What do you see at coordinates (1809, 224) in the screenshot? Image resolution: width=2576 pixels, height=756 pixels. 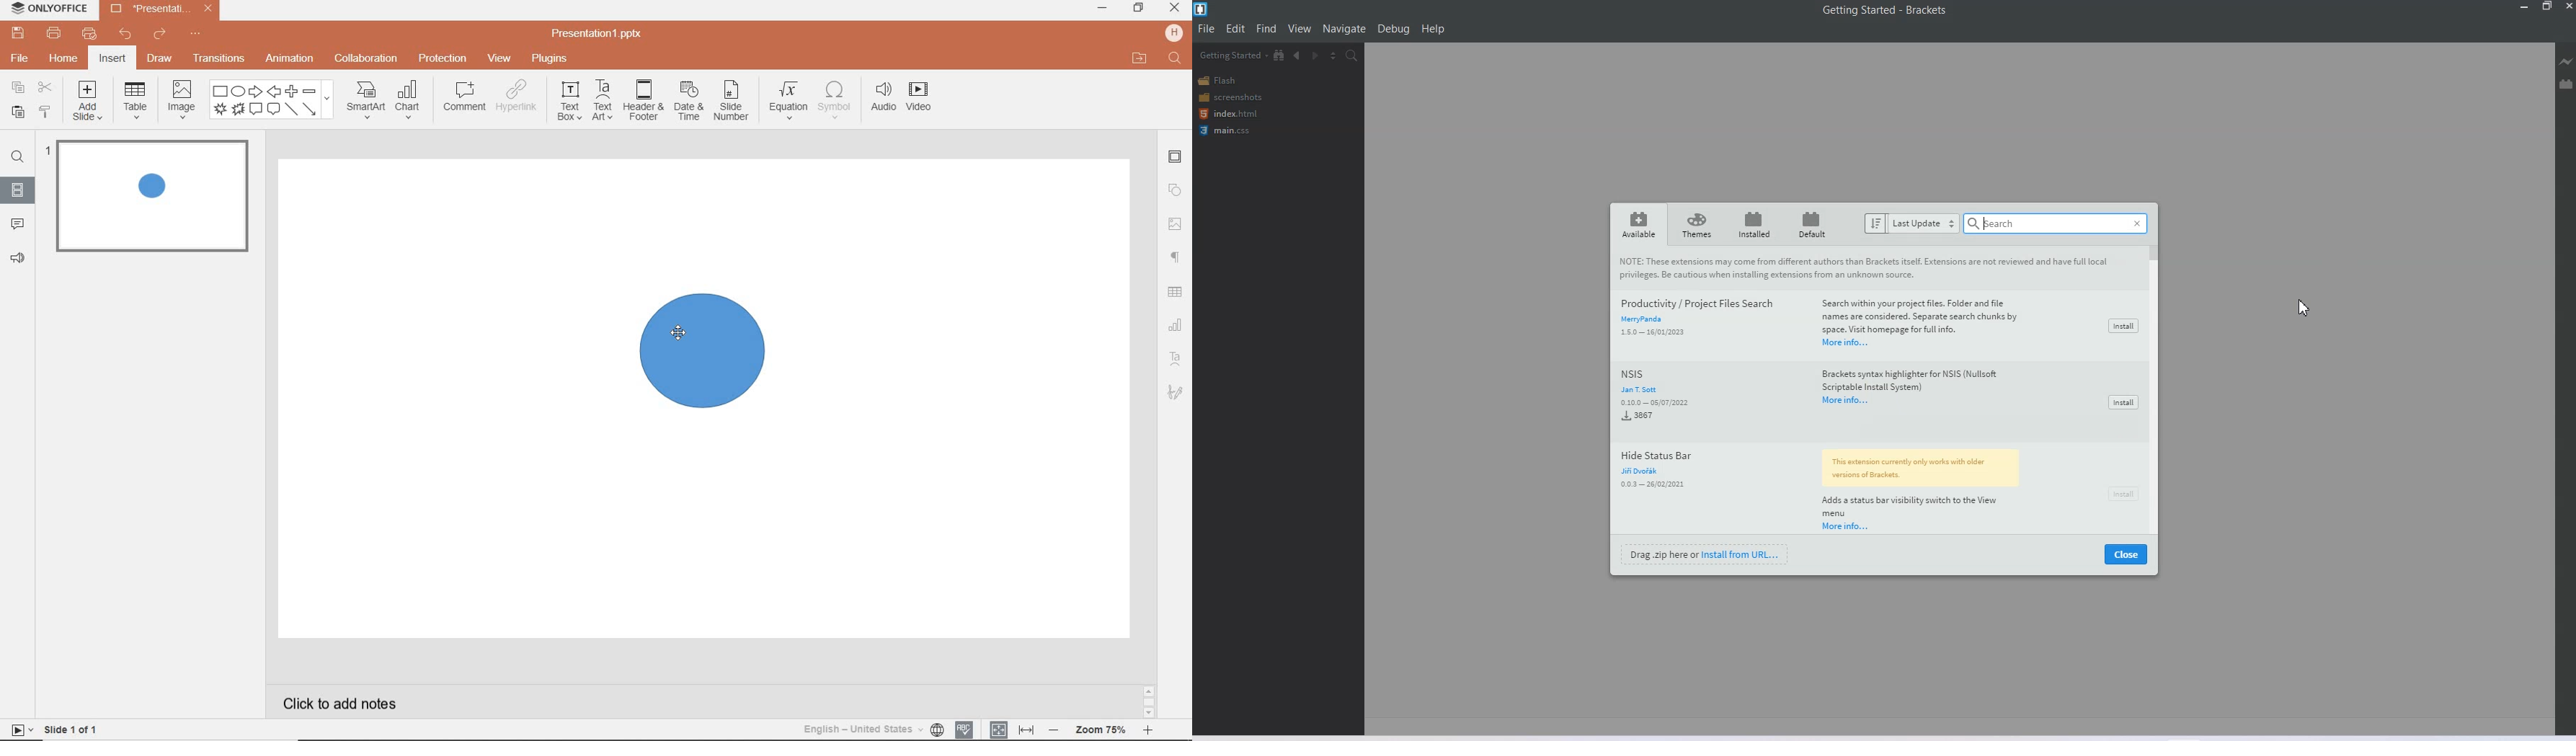 I see `default` at bounding box center [1809, 224].